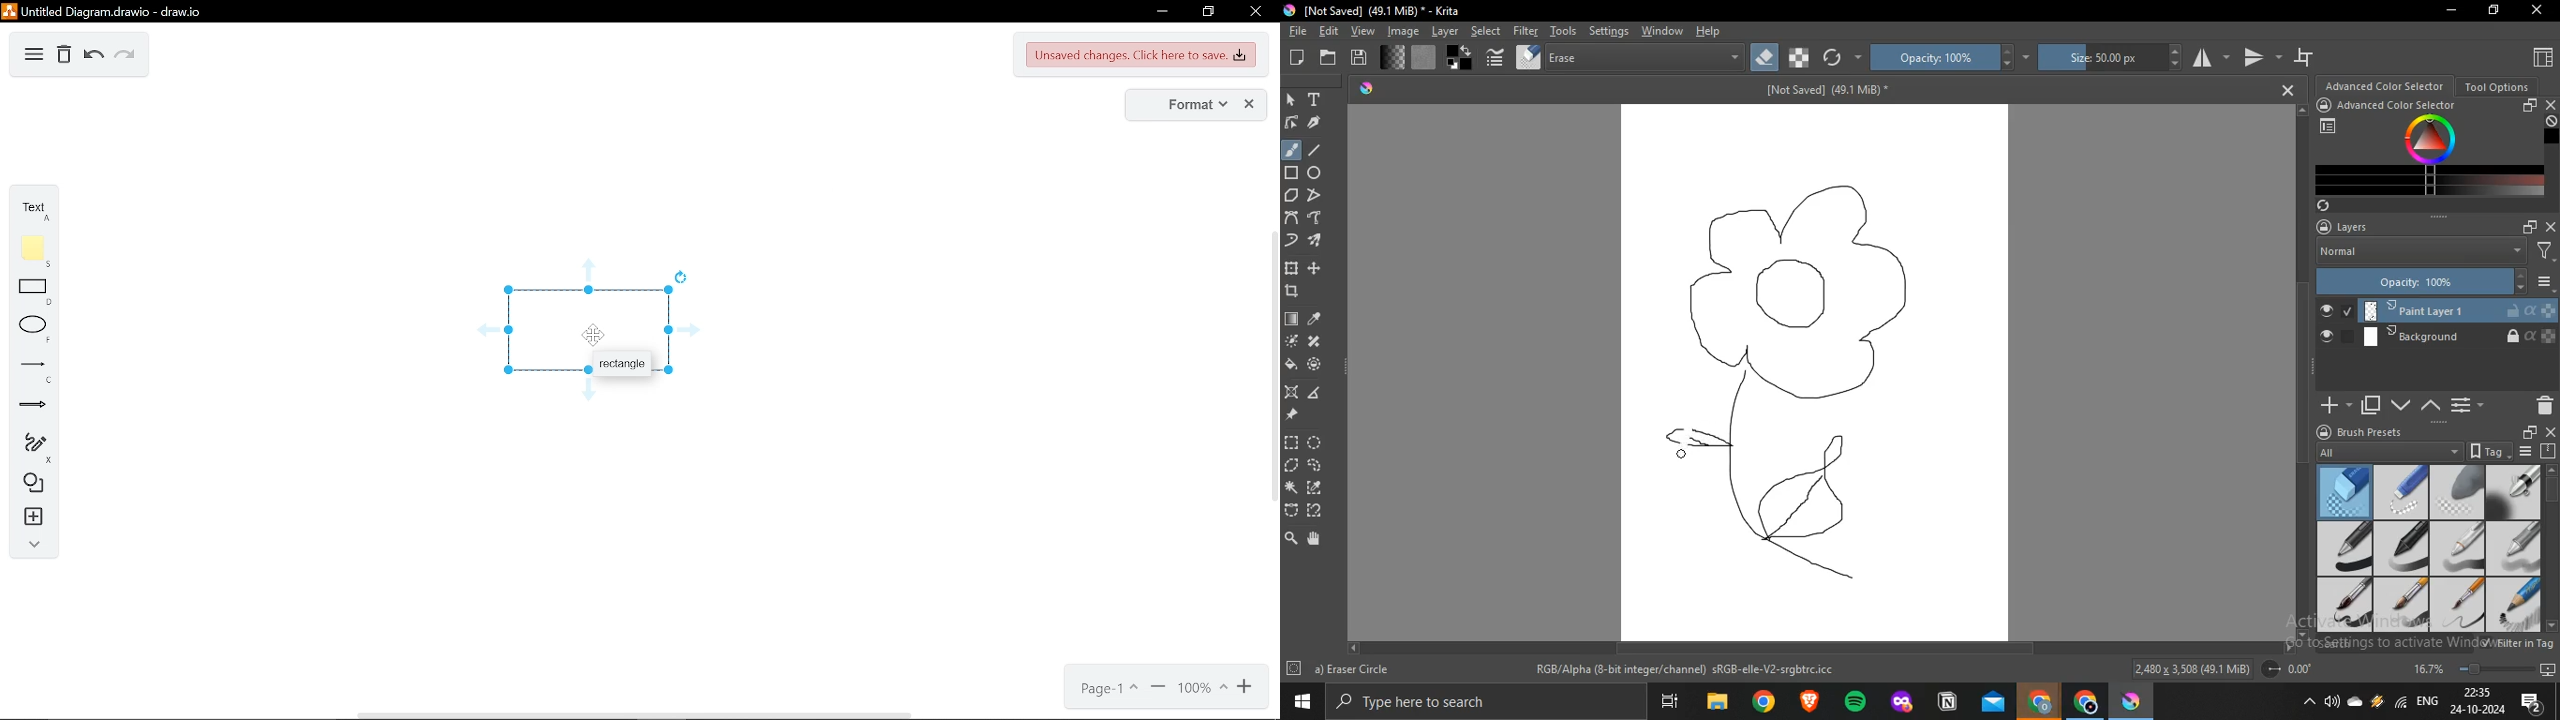  What do you see at coordinates (36, 517) in the screenshot?
I see `insert` at bounding box center [36, 517].